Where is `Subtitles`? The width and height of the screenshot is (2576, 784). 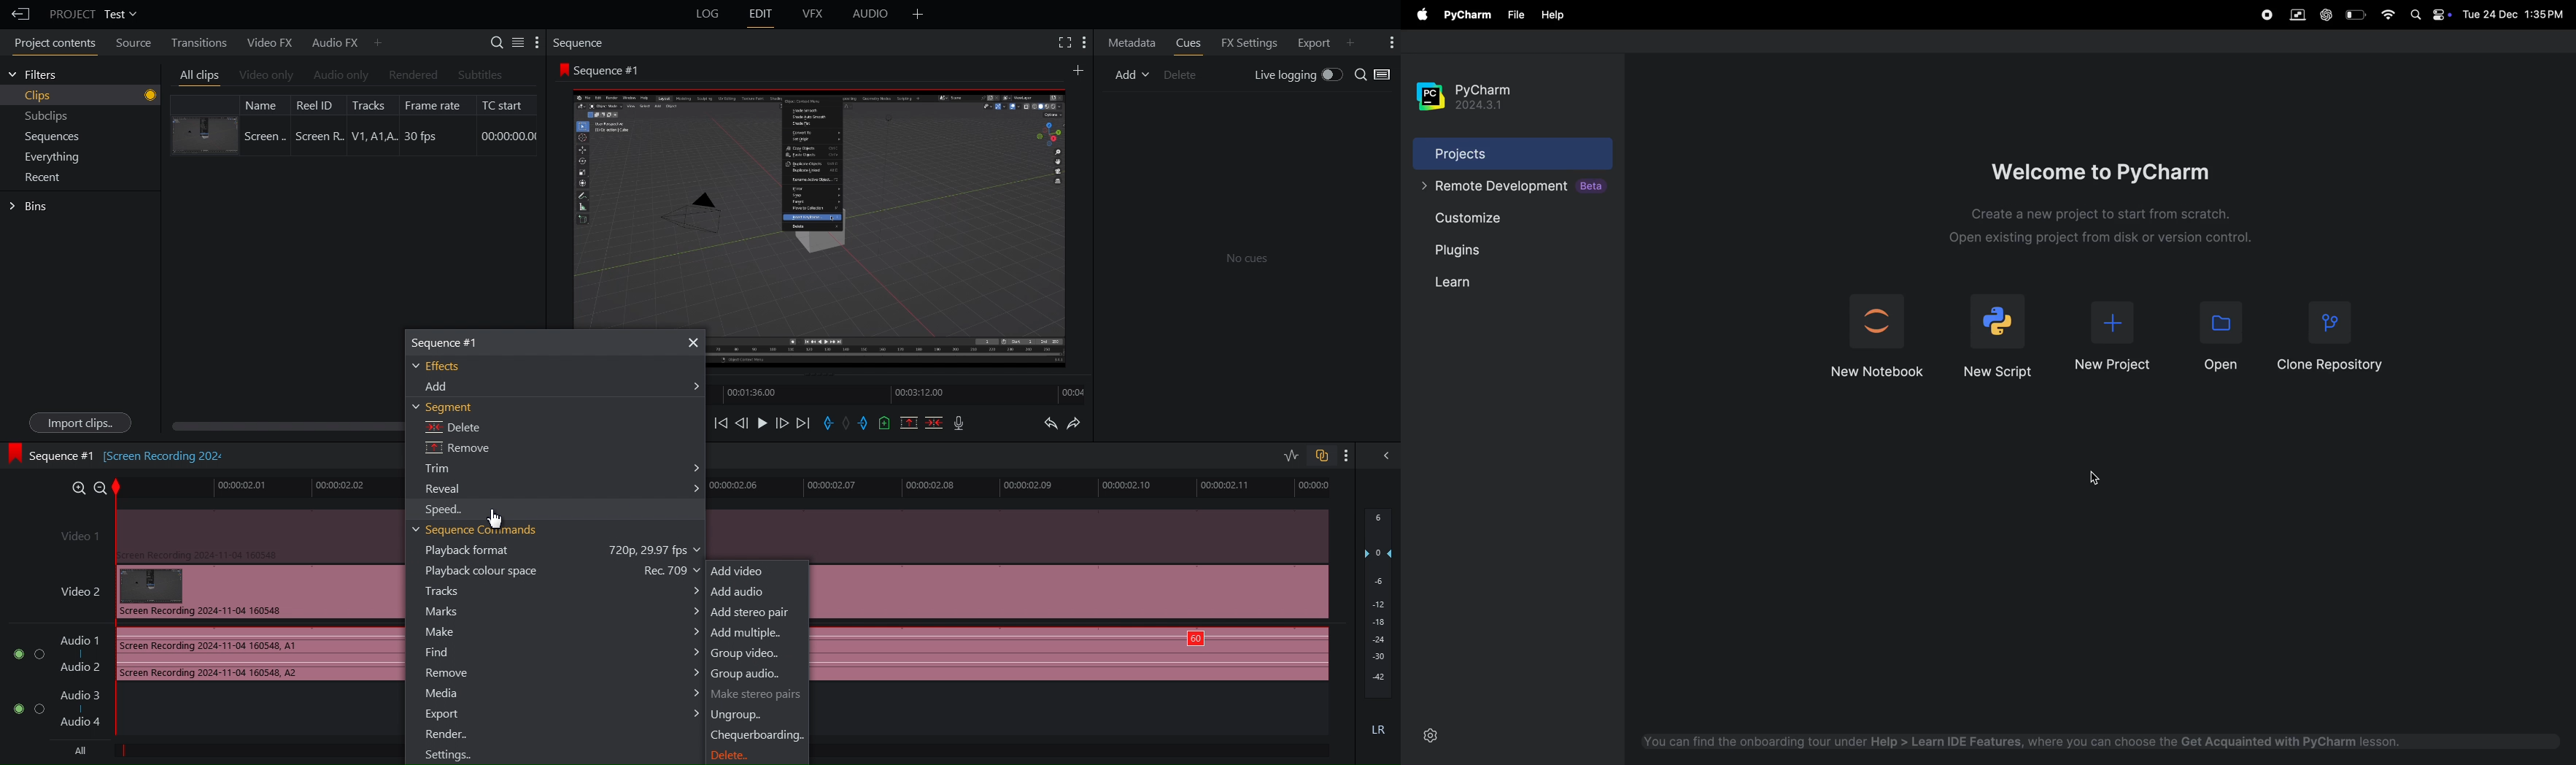
Subtitles is located at coordinates (481, 74).